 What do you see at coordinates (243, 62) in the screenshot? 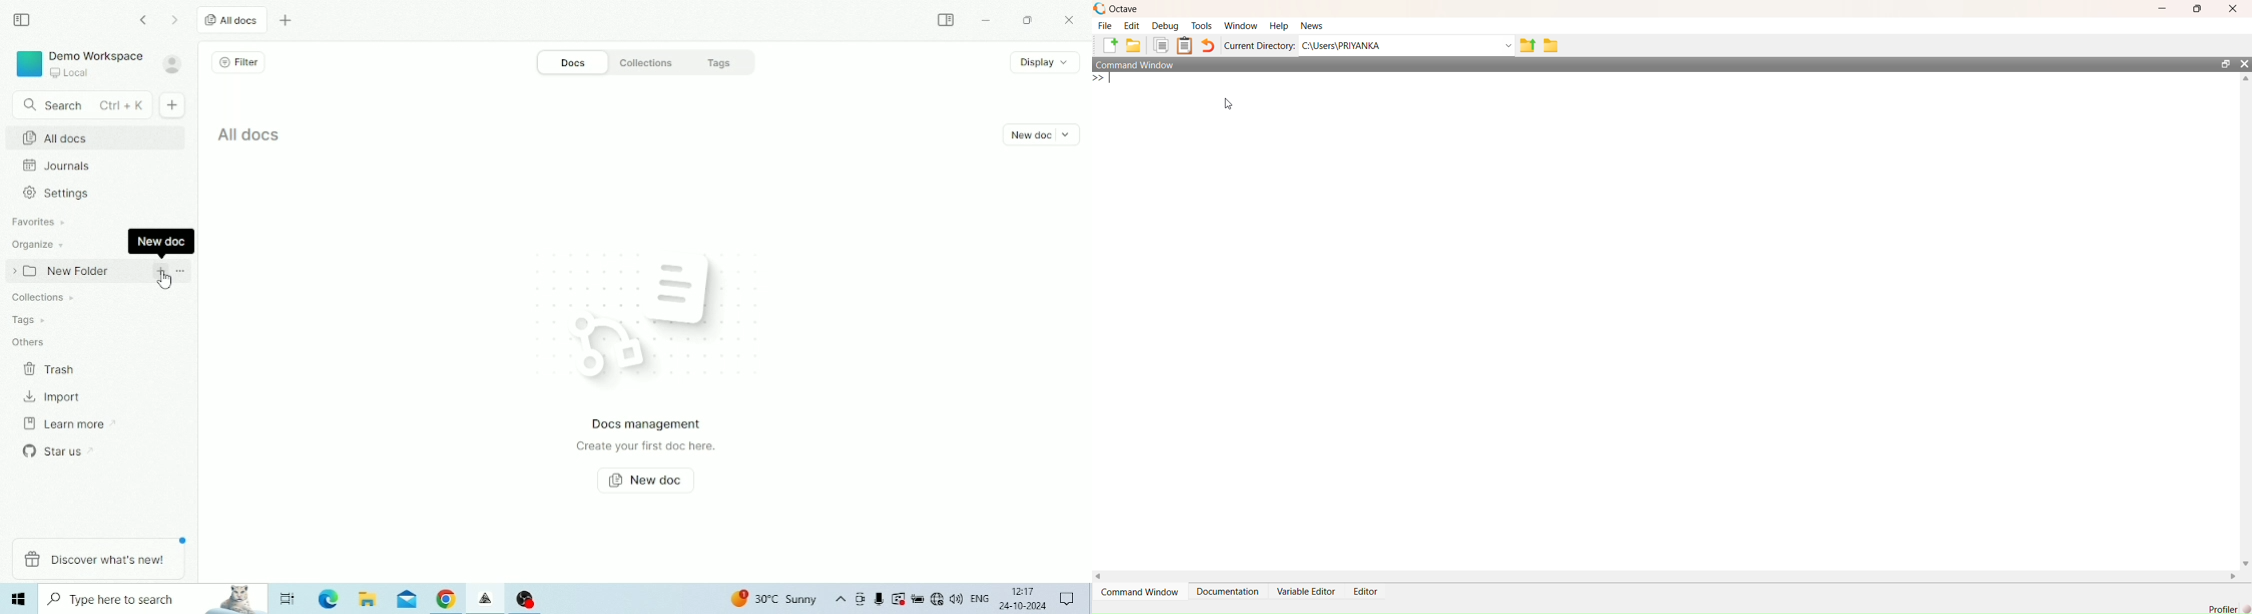
I see `Filter` at bounding box center [243, 62].